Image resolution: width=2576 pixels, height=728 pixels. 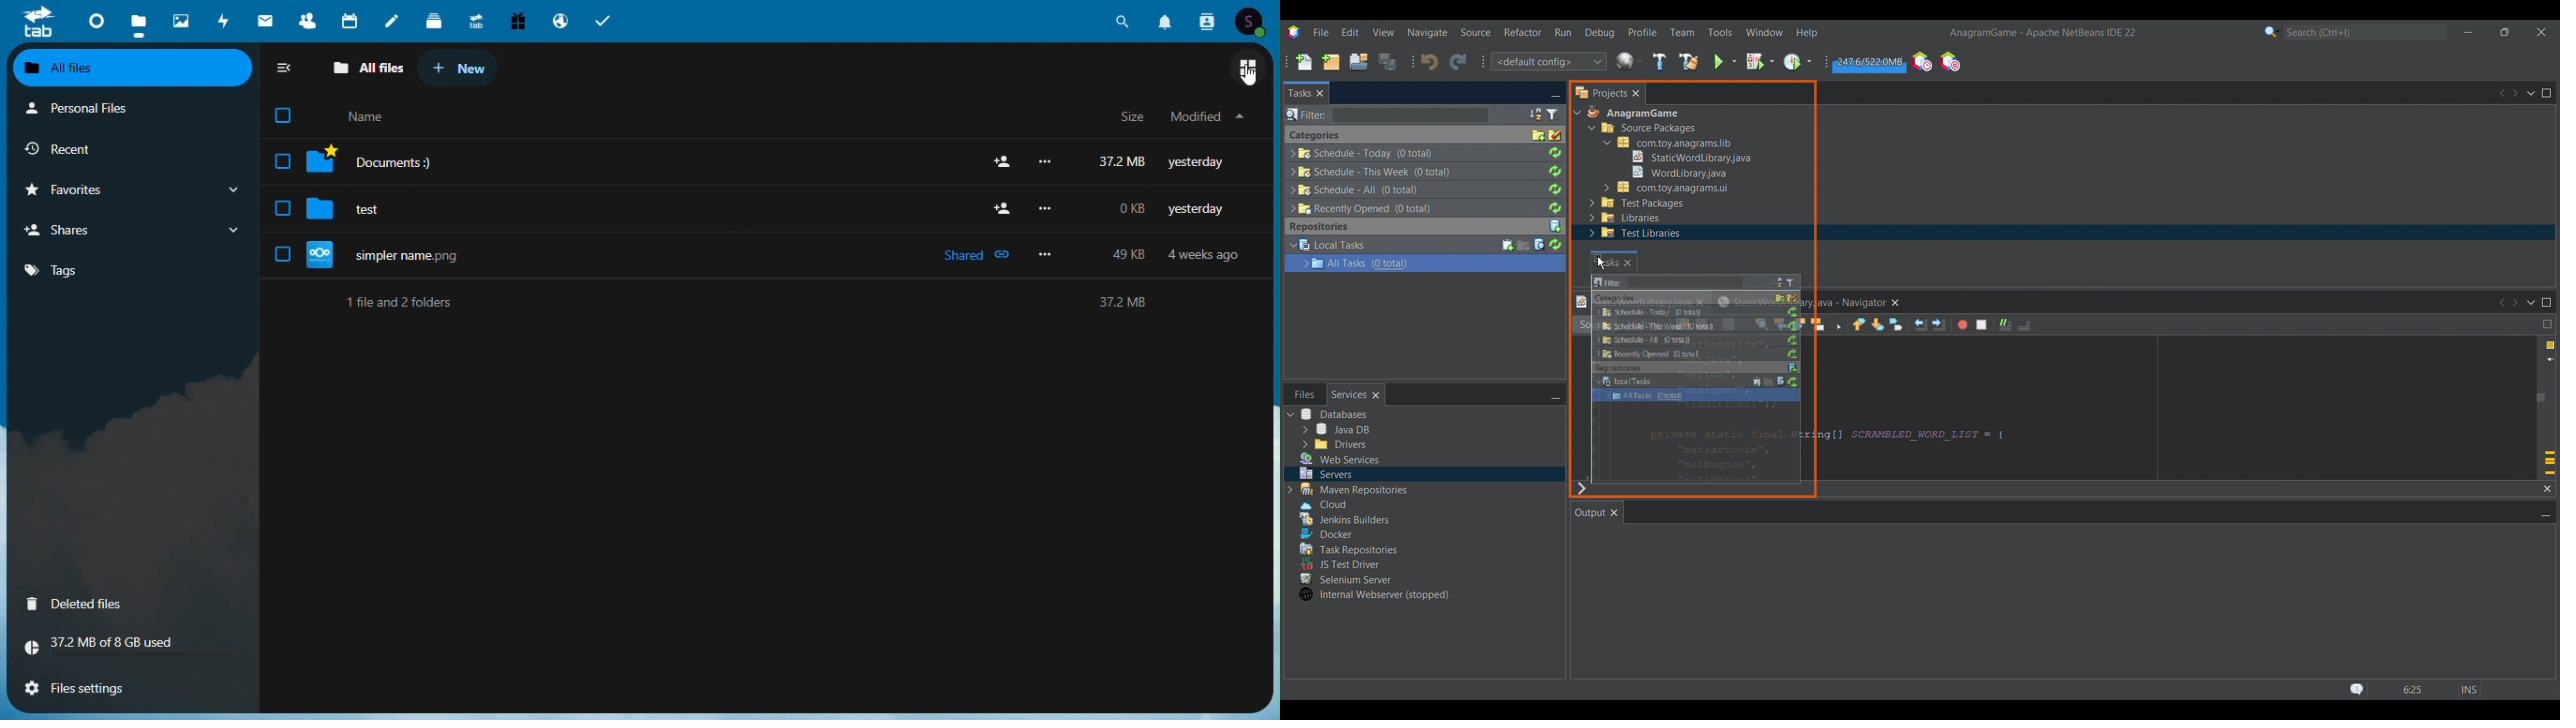 I want to click on upgrade, so click(x=475, y=19).